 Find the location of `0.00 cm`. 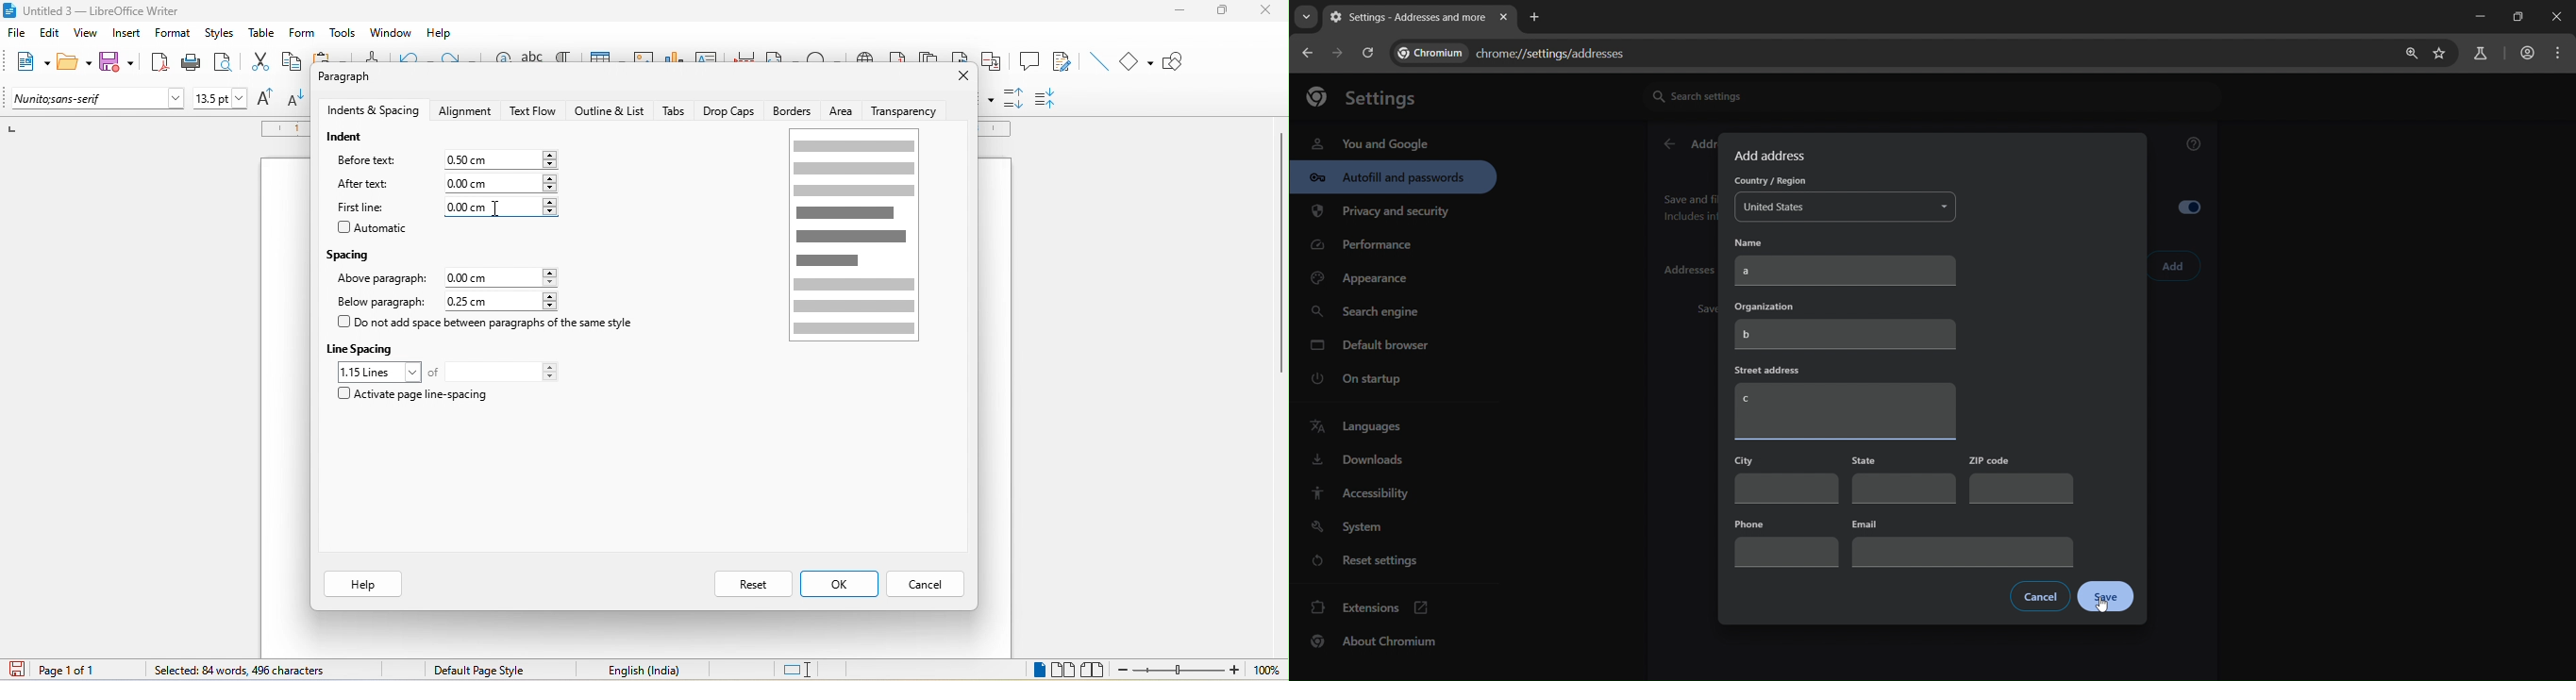

0.00 cm is located at coordinates (490, 184).